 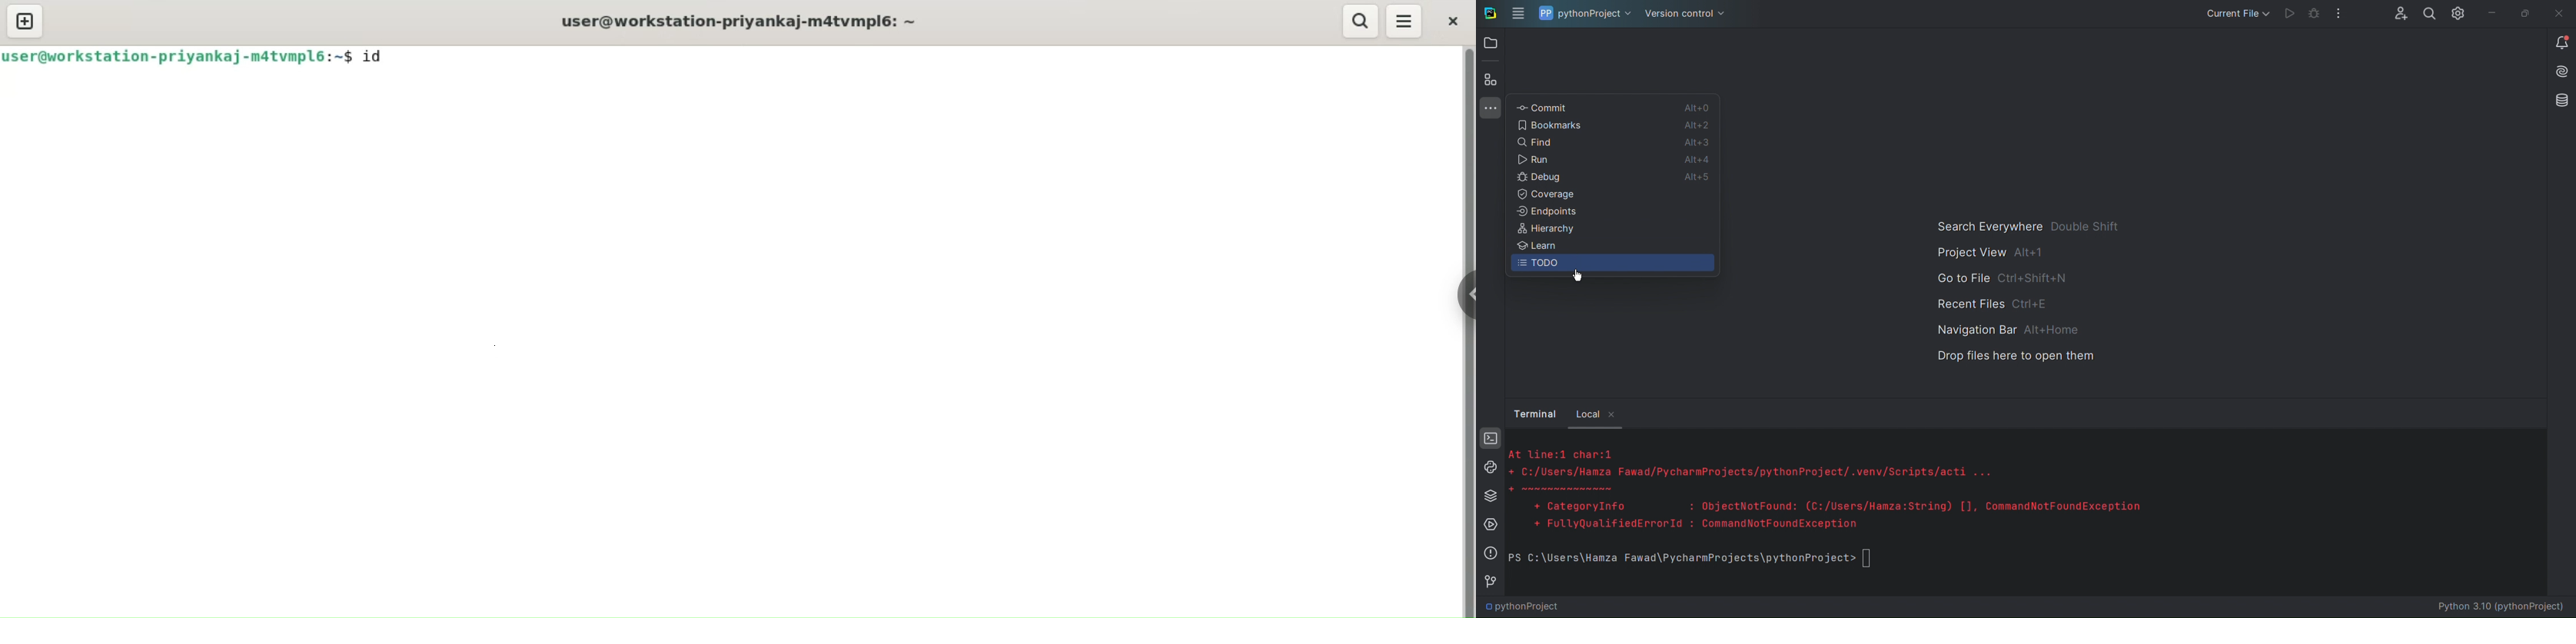 I want to click on Local, so click(x=1588, y=412).